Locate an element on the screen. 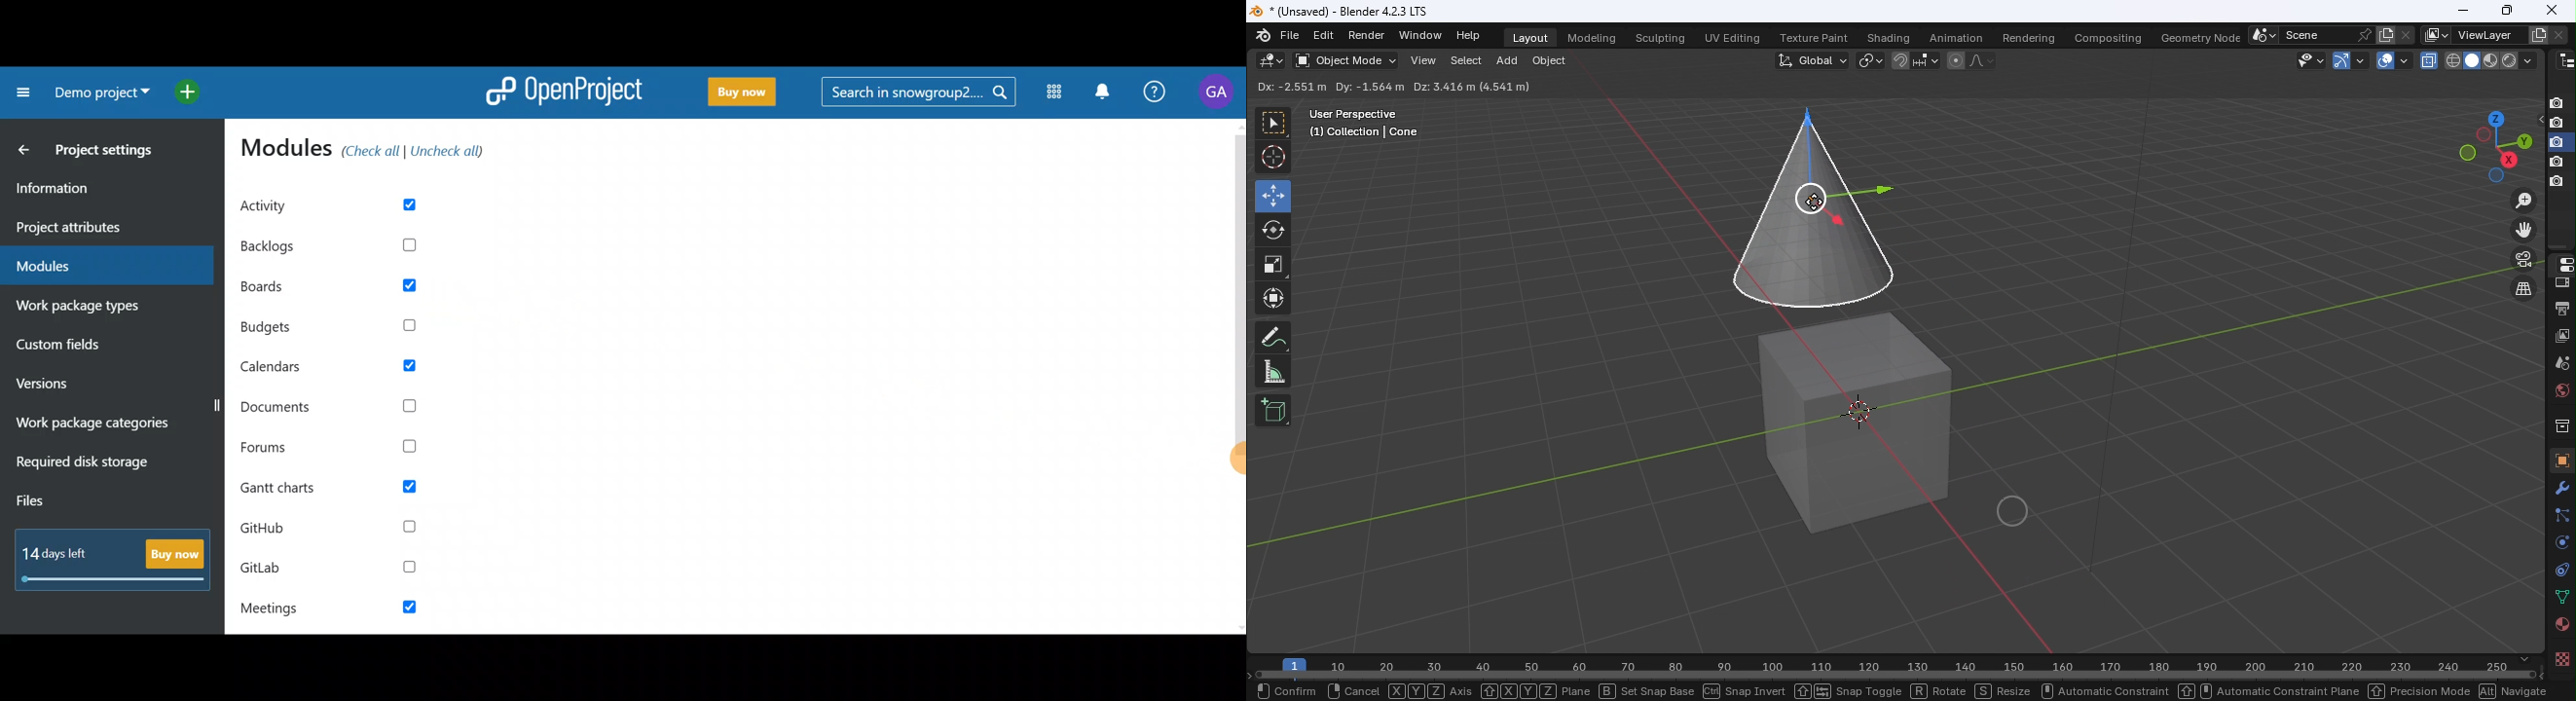 The height and width of the screenshot is (728, 2576). Cursor - mouse down is located at coordinates (1232, 469).